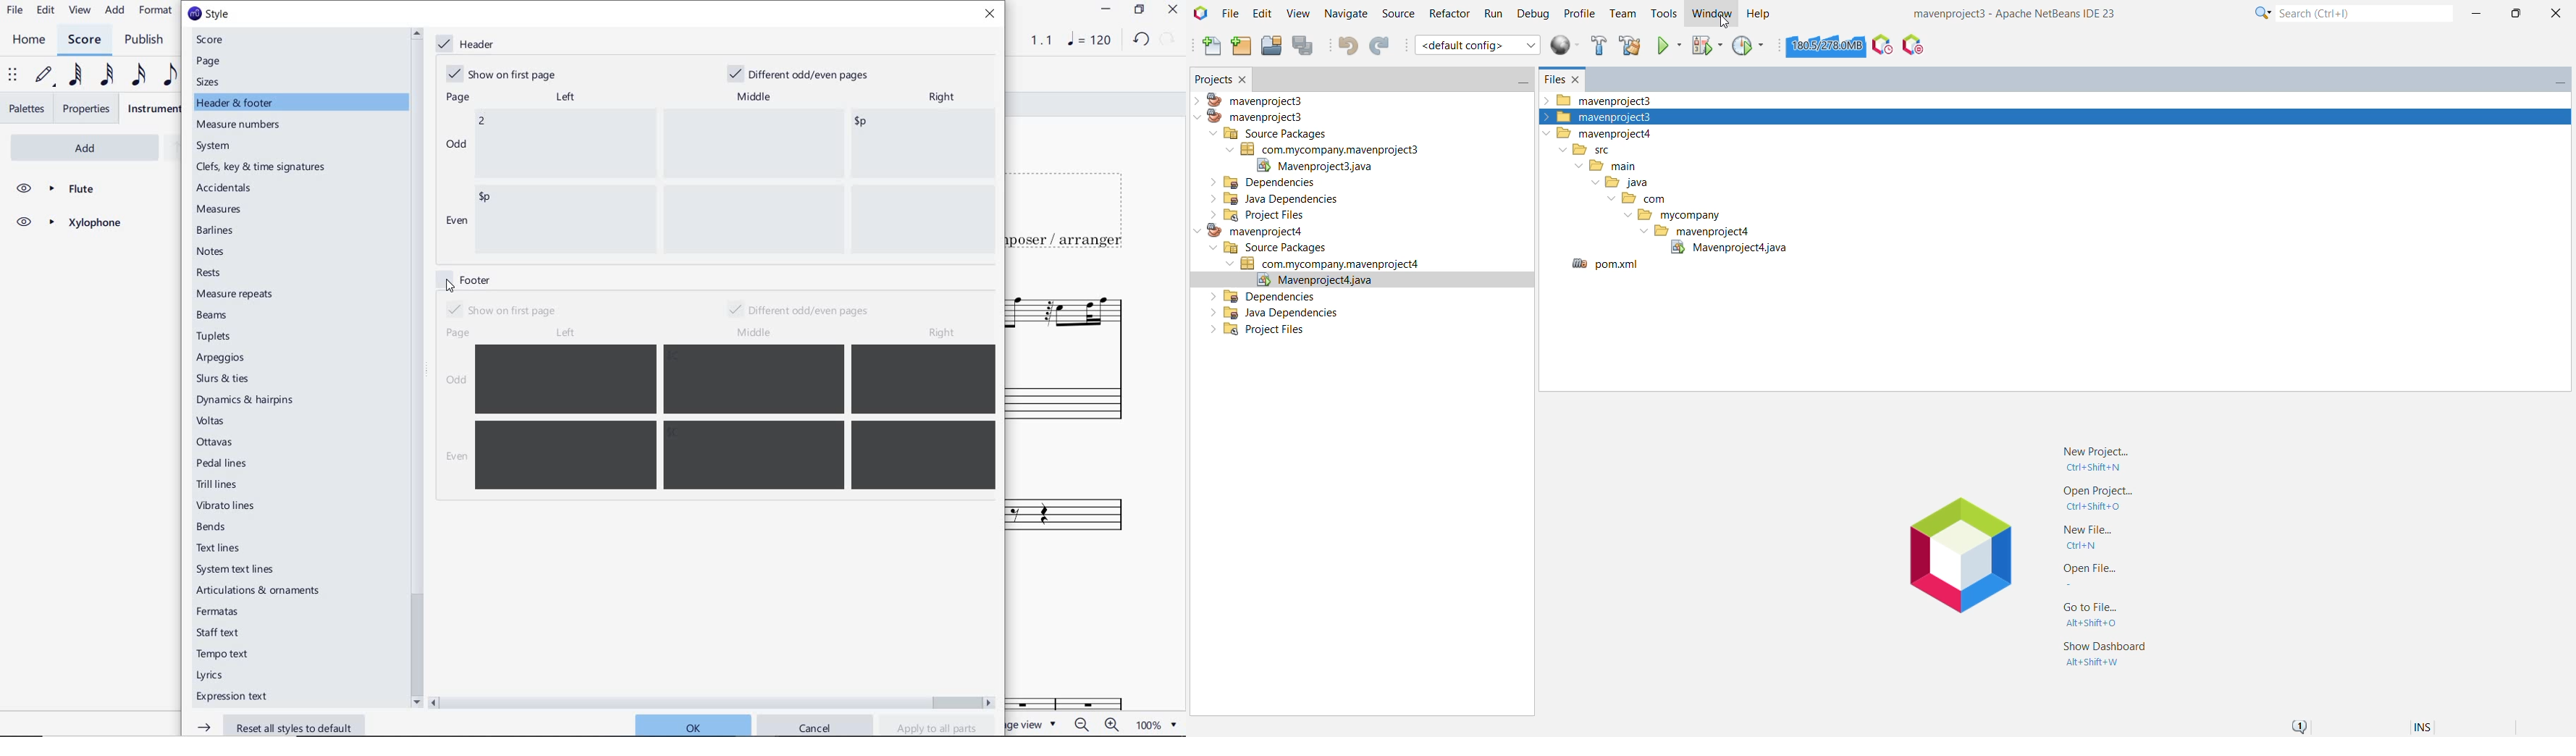 This screenshot has height=756, width=2576. I want to click on REDO, so click(1168, 40).